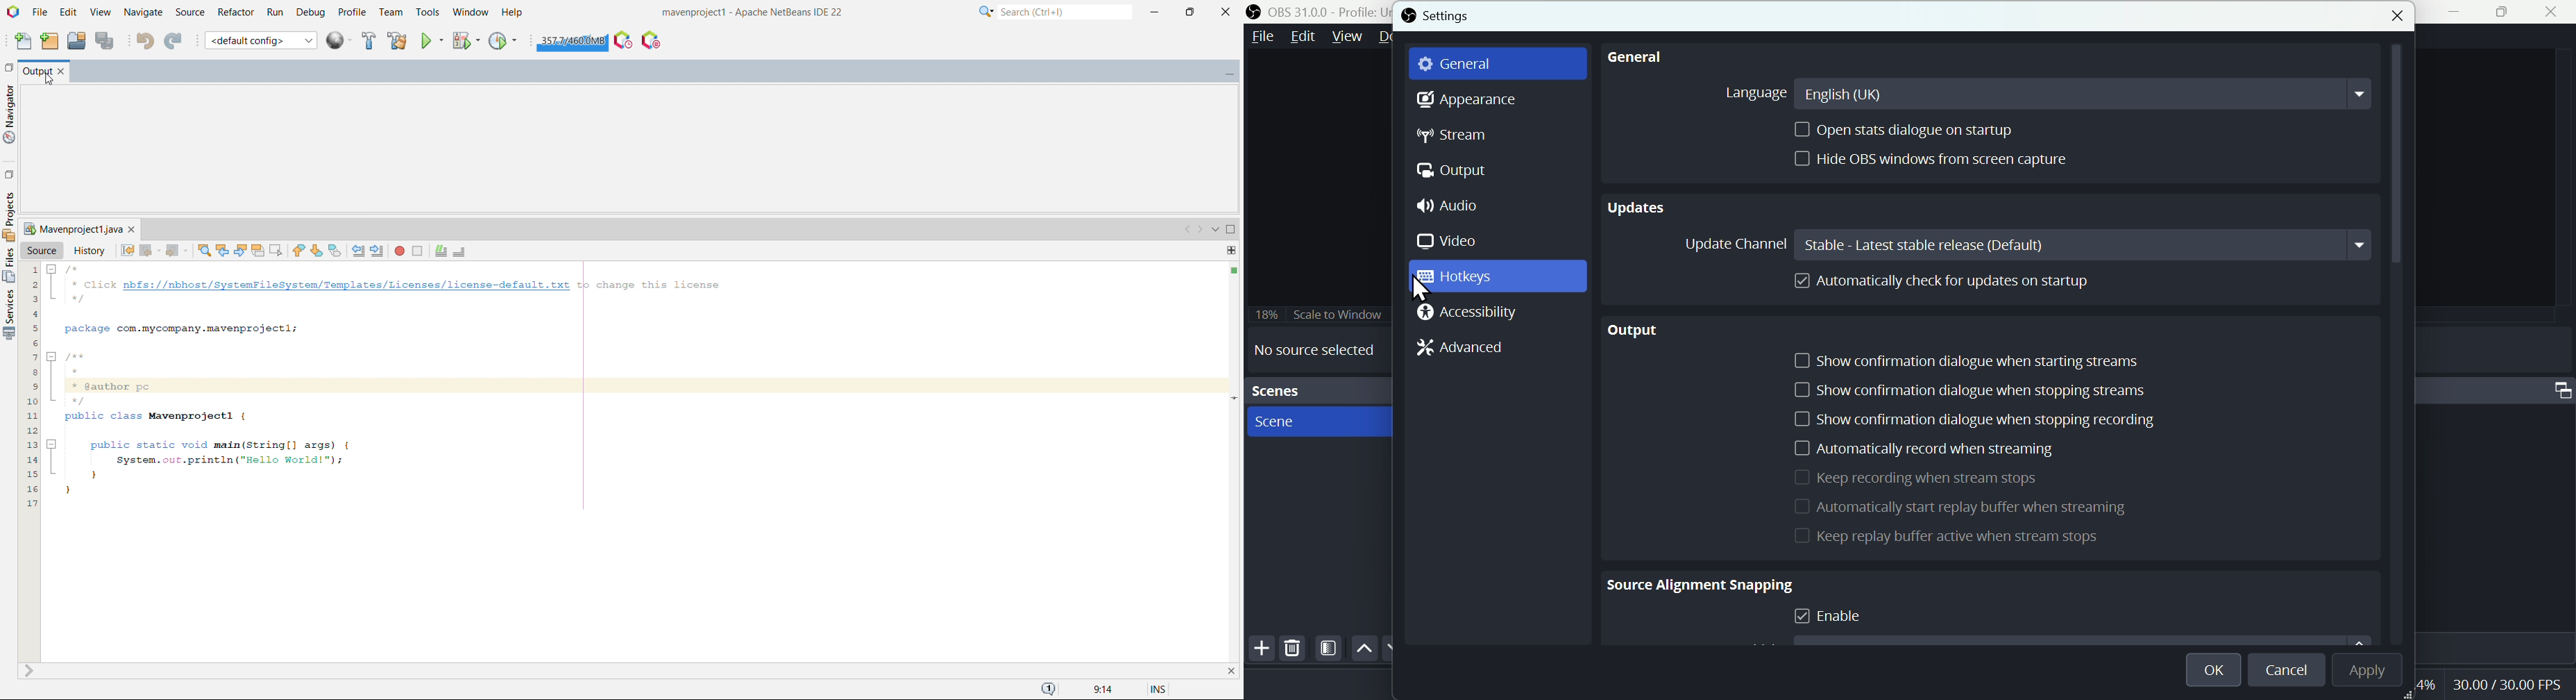  I want to click on Edit, so click(1303, 39).